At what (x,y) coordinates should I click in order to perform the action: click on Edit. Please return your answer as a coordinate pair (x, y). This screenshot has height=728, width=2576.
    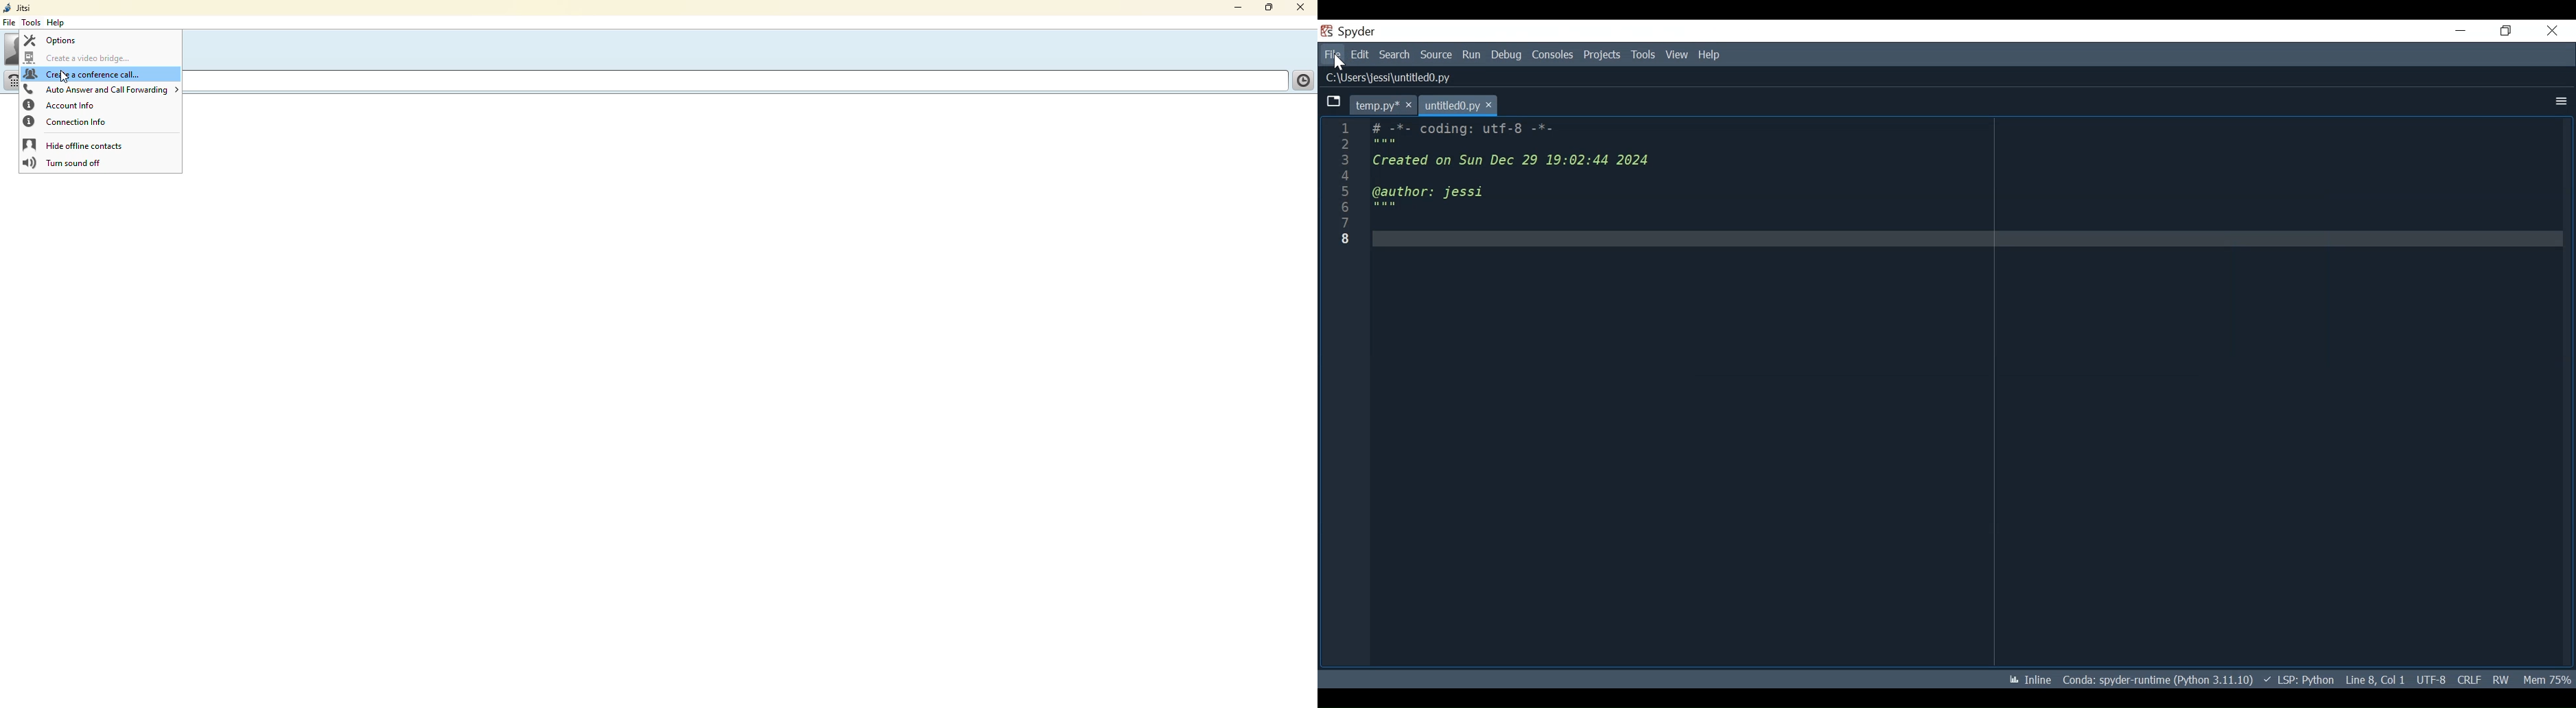
    Looking at the image, I should click on (1359, 55).